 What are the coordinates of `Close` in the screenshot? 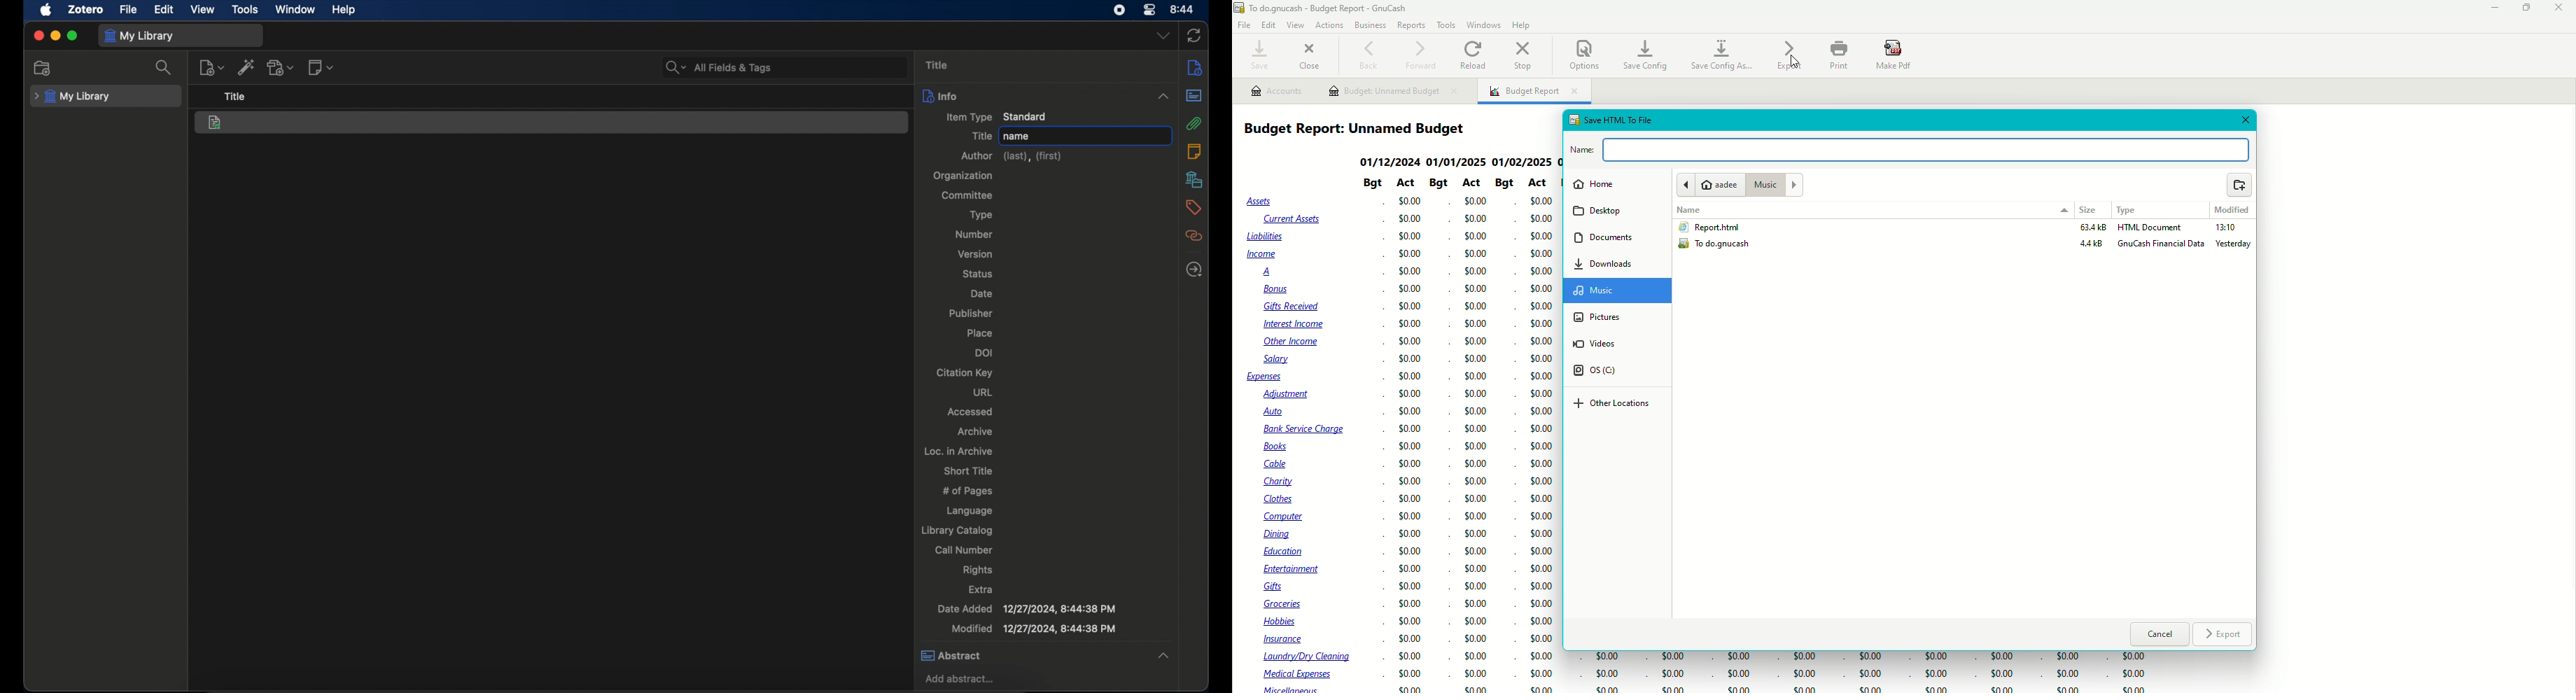 It's located at (2561, 8).